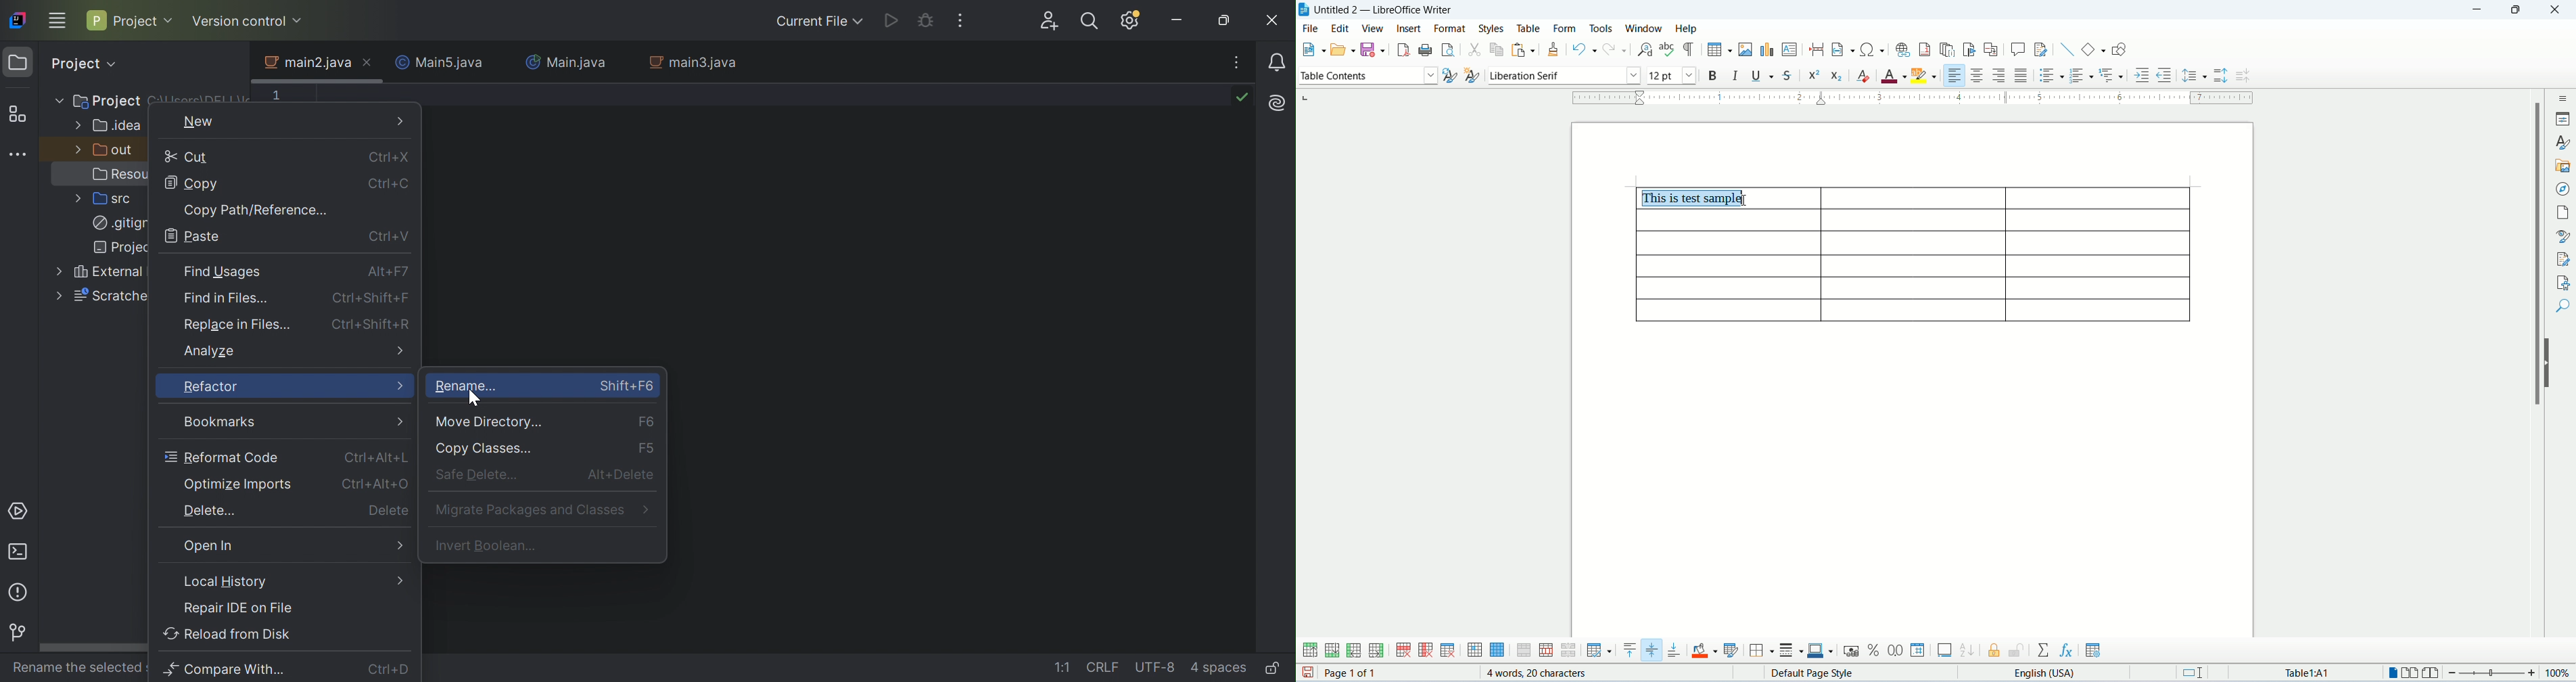 The height and width of the screenshot is (700, 2576). I want to click on center vertically, so click(1653, 650).